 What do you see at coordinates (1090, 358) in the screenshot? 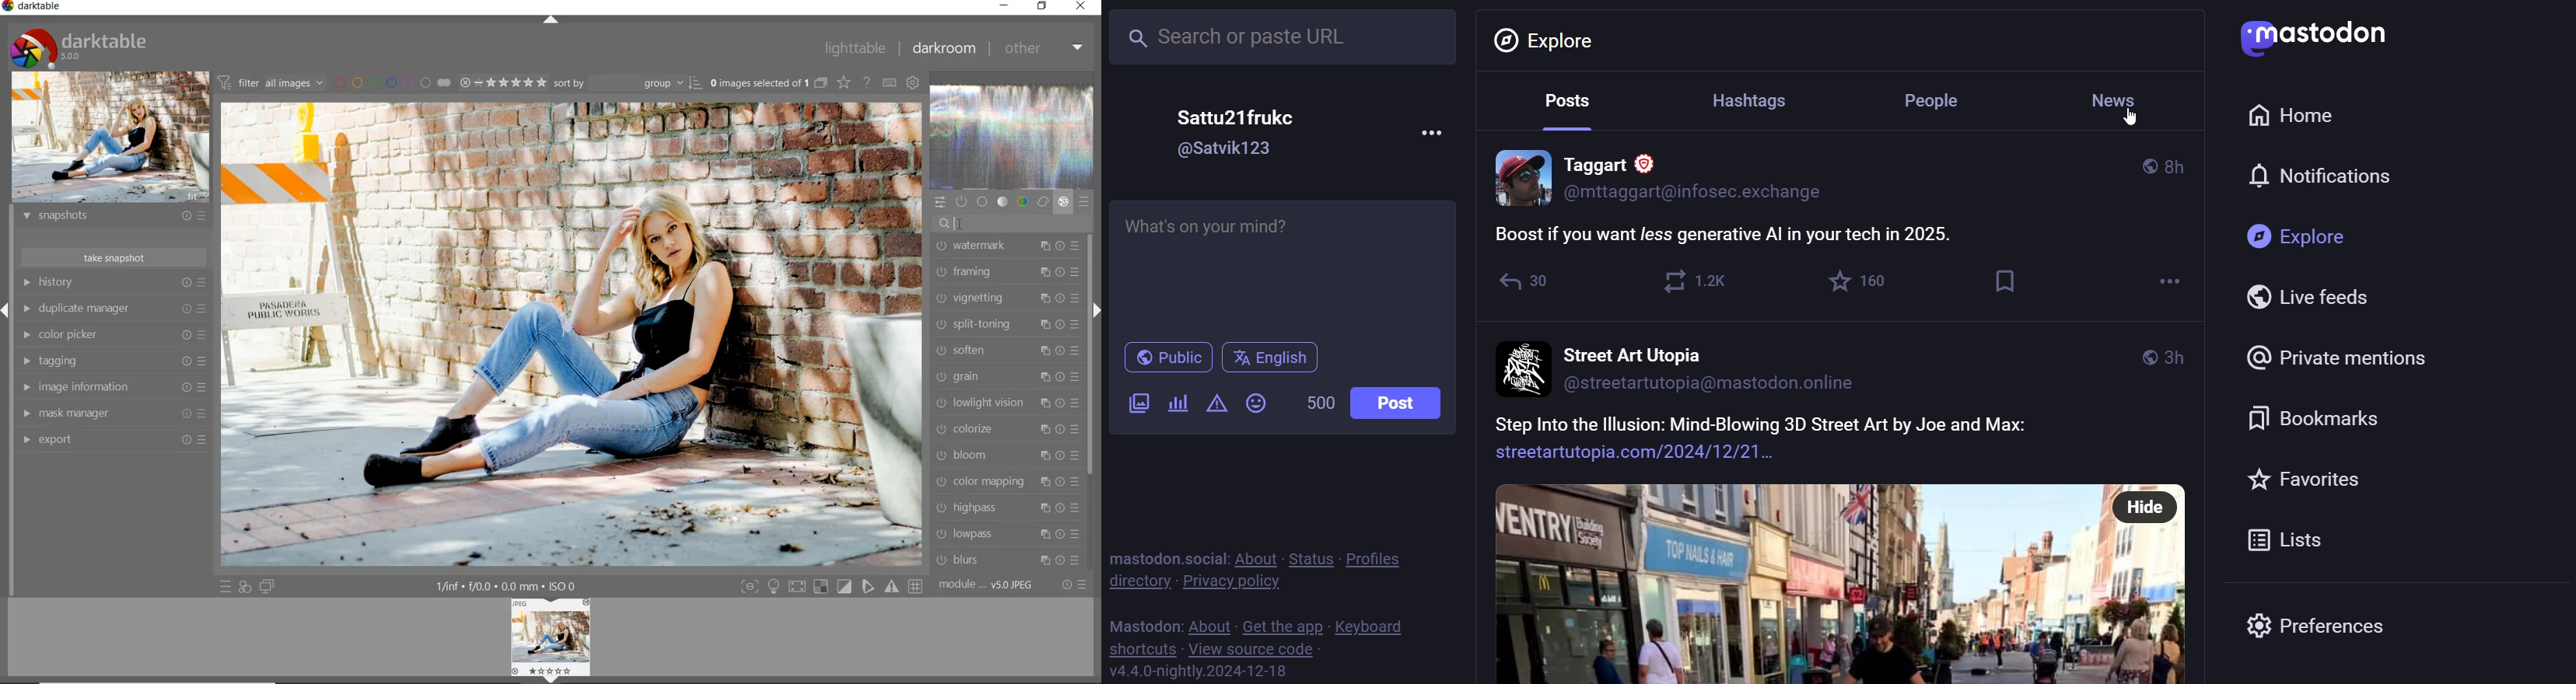
I see `scrollbar` at bounding box center [1090, 358].